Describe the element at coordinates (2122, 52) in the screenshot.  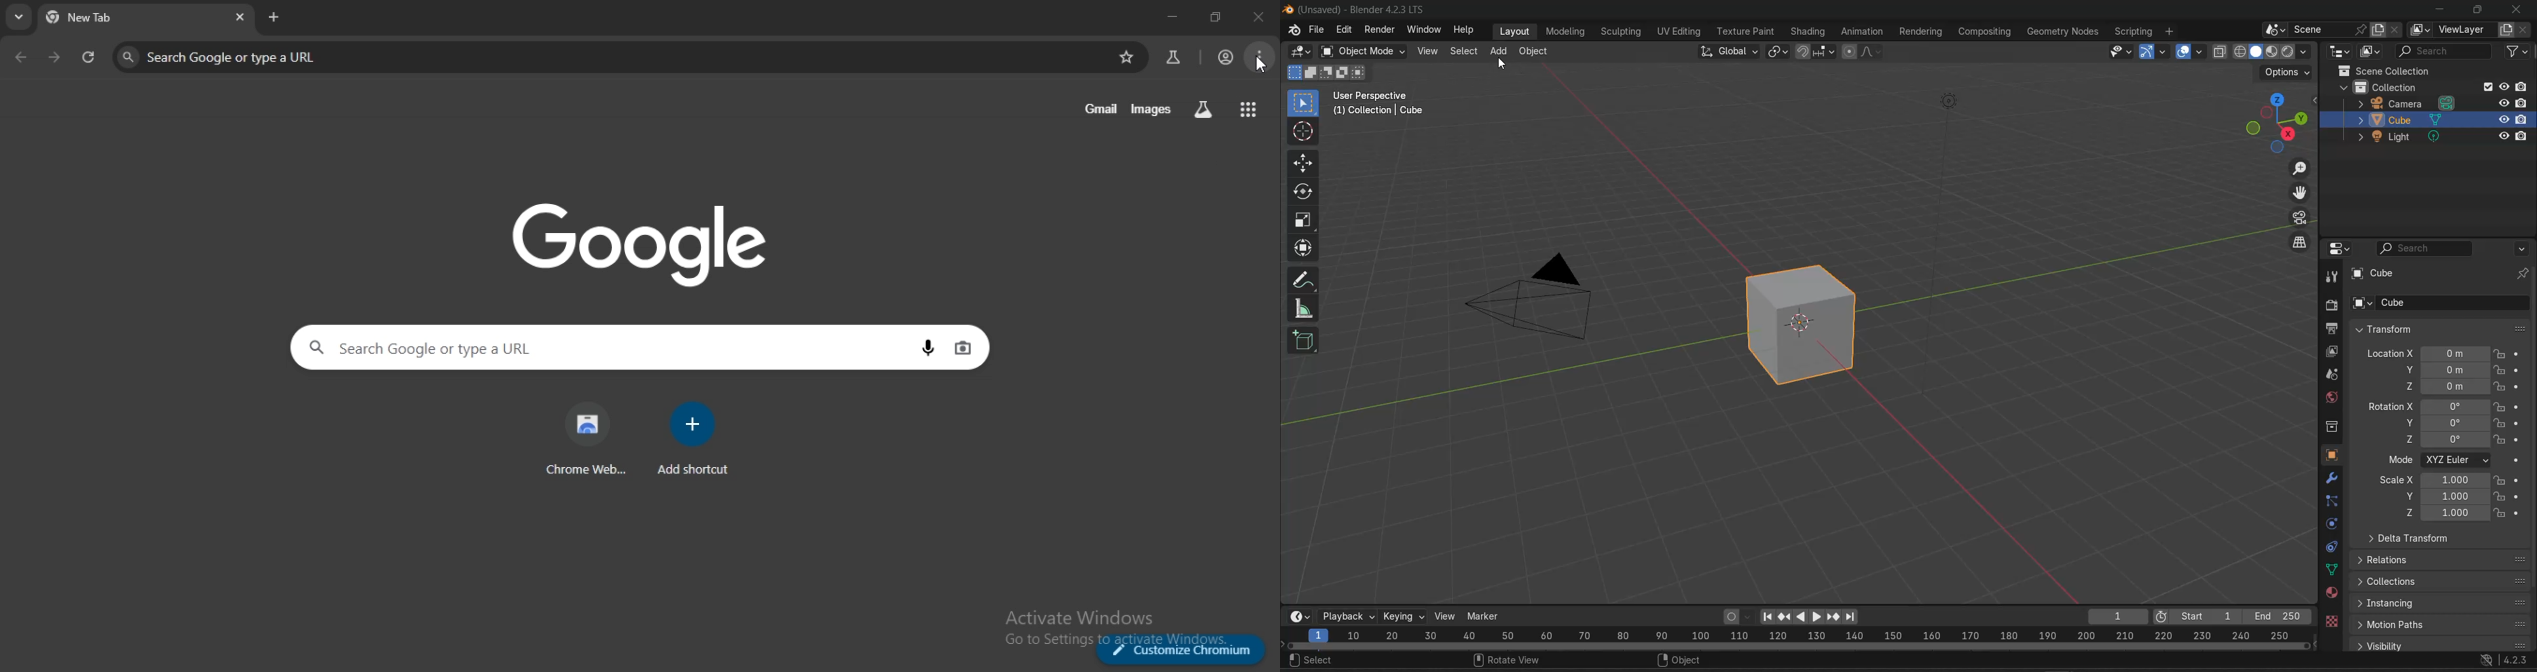
I see `selectability & visibilty` at that location.